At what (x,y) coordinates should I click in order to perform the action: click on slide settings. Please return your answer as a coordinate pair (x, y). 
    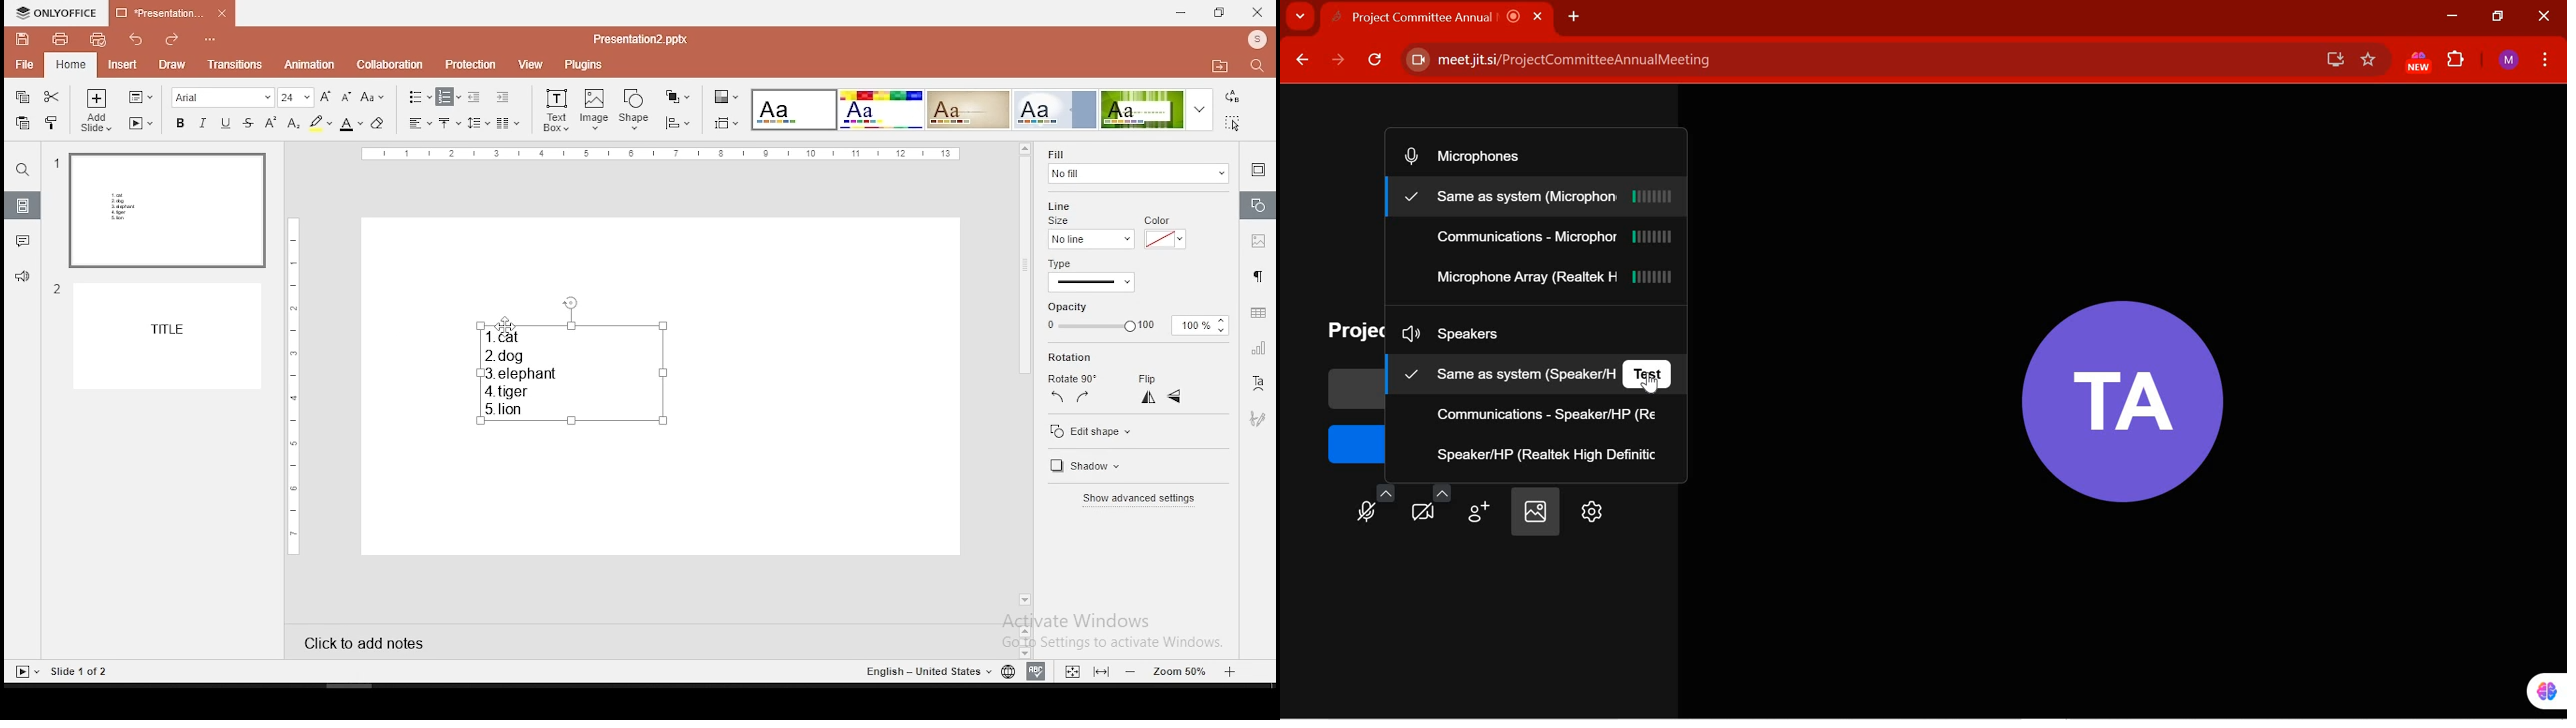
    Looking at the image, I should click on (1258, 172).